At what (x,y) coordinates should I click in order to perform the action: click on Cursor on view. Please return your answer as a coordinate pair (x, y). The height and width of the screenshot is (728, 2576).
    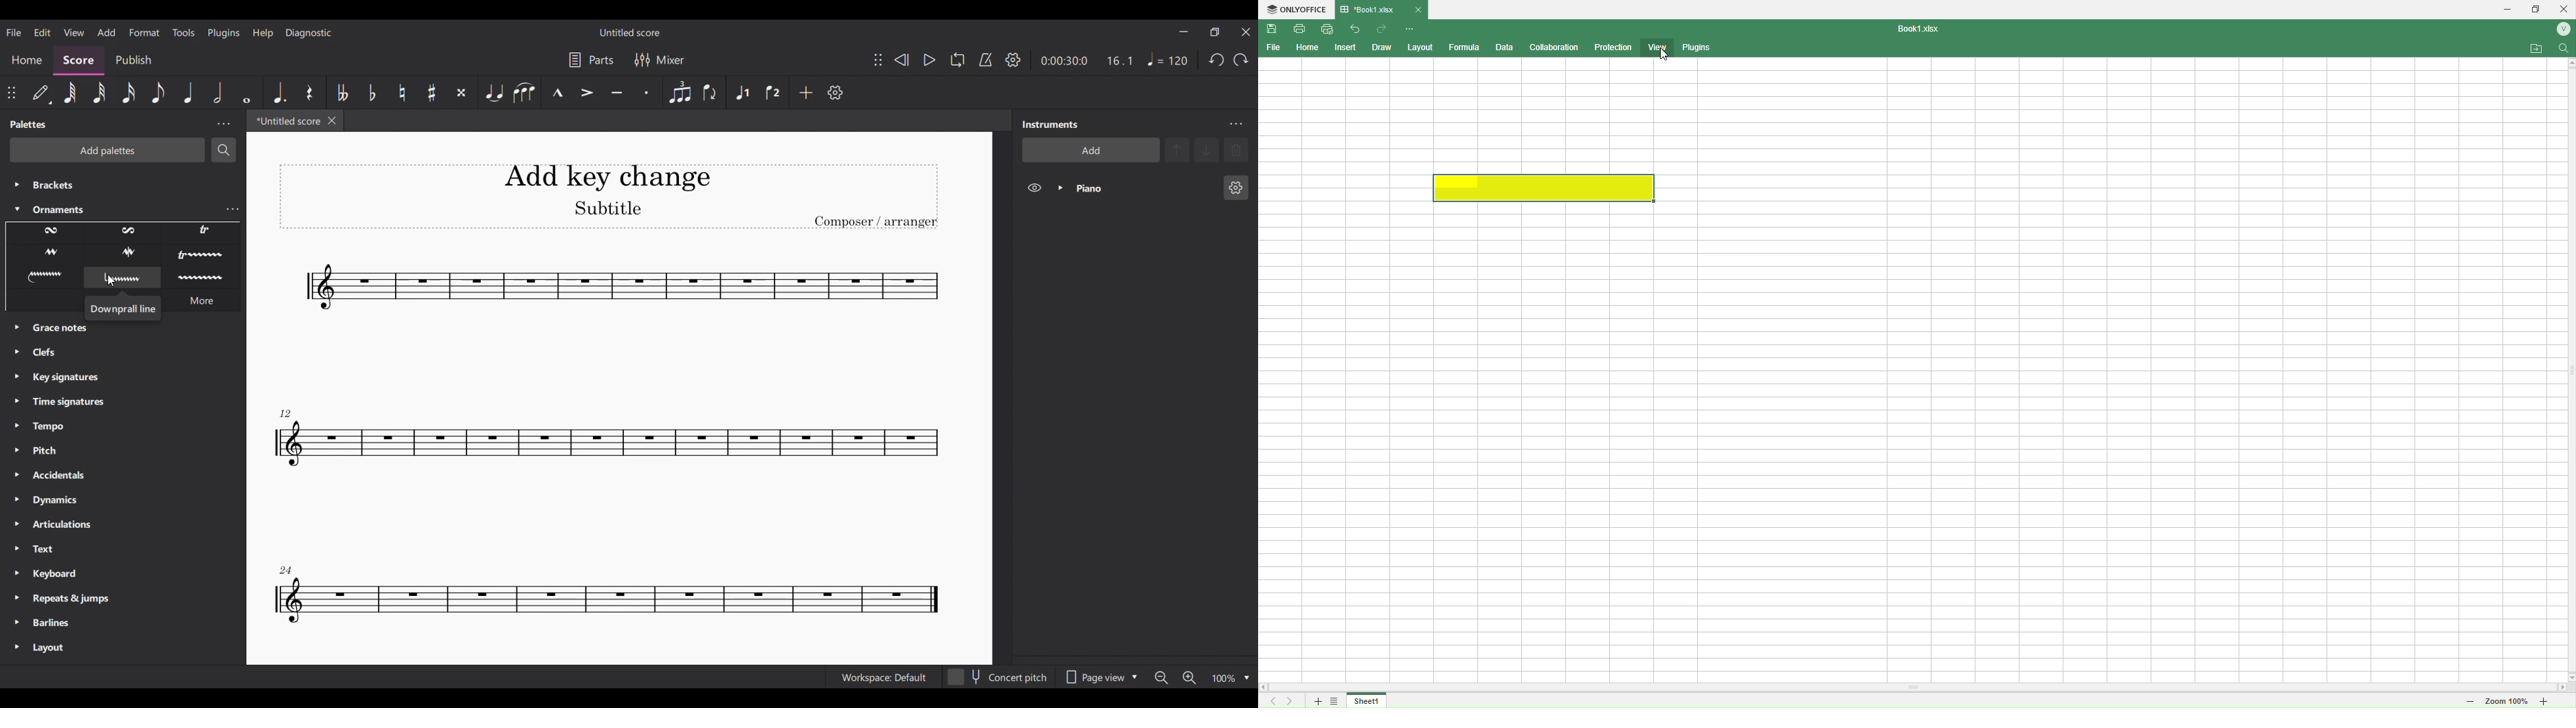
    Looking at the image, I should click on (1663, 56).